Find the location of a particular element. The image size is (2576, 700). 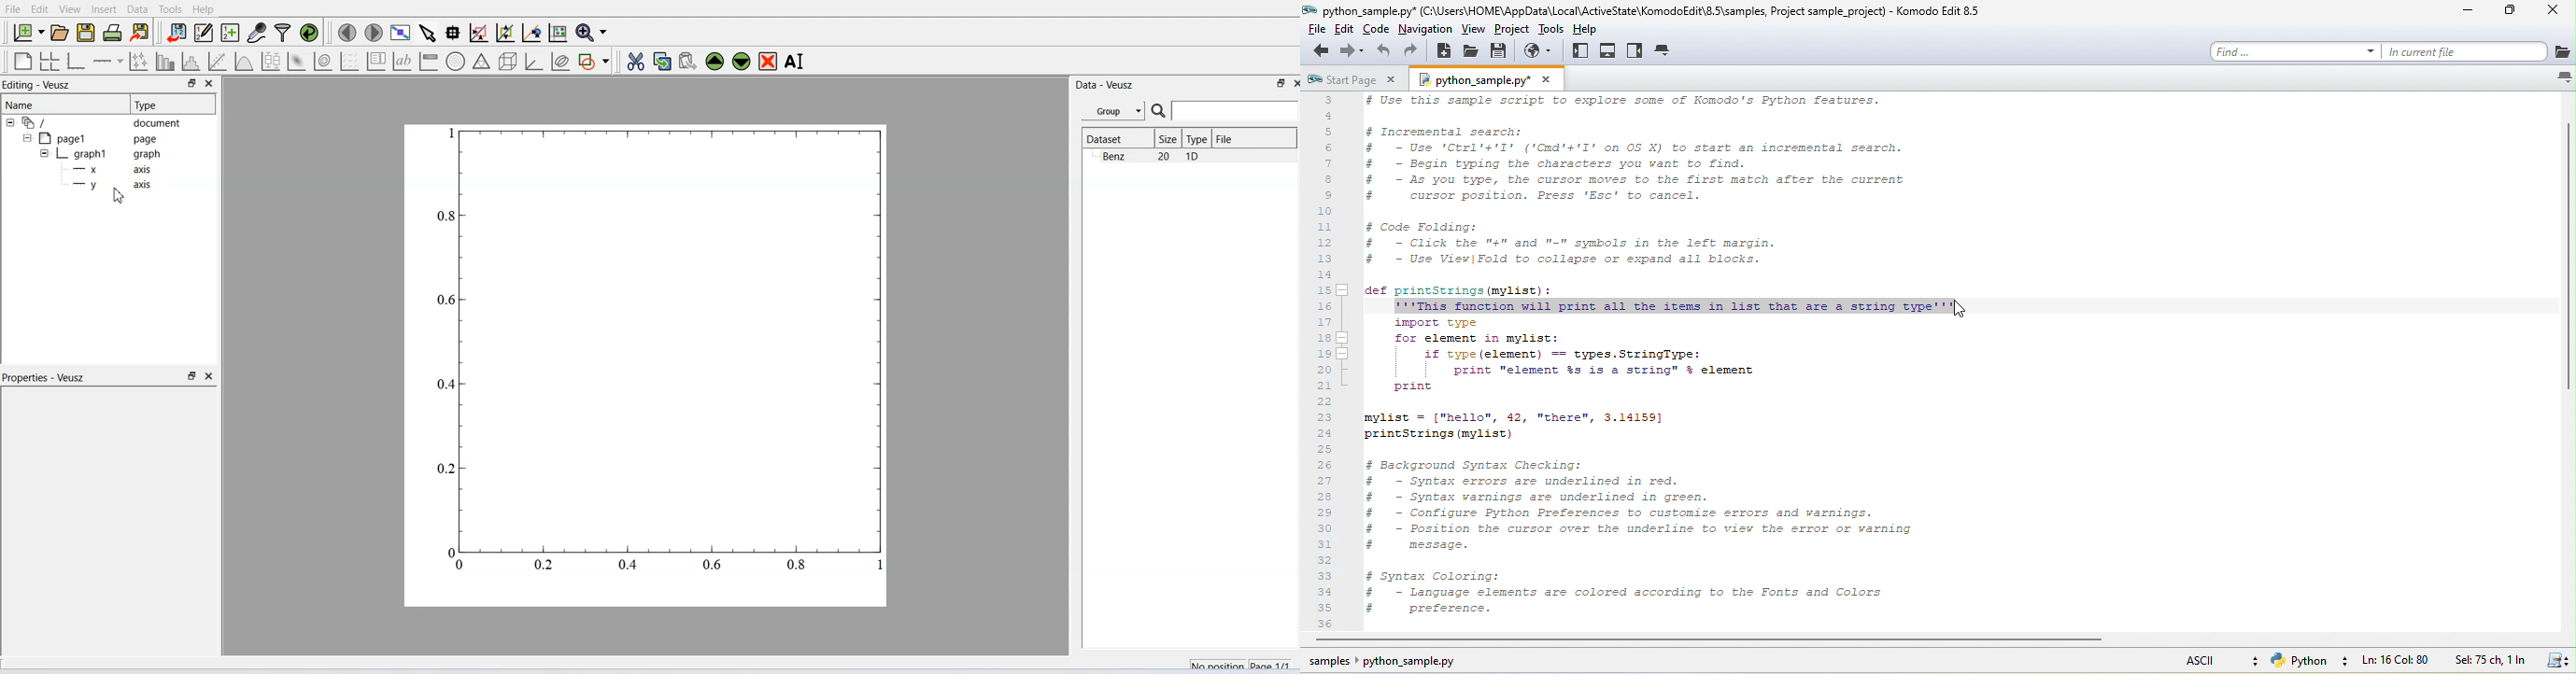

icon is located at coordinates (2562, 77).